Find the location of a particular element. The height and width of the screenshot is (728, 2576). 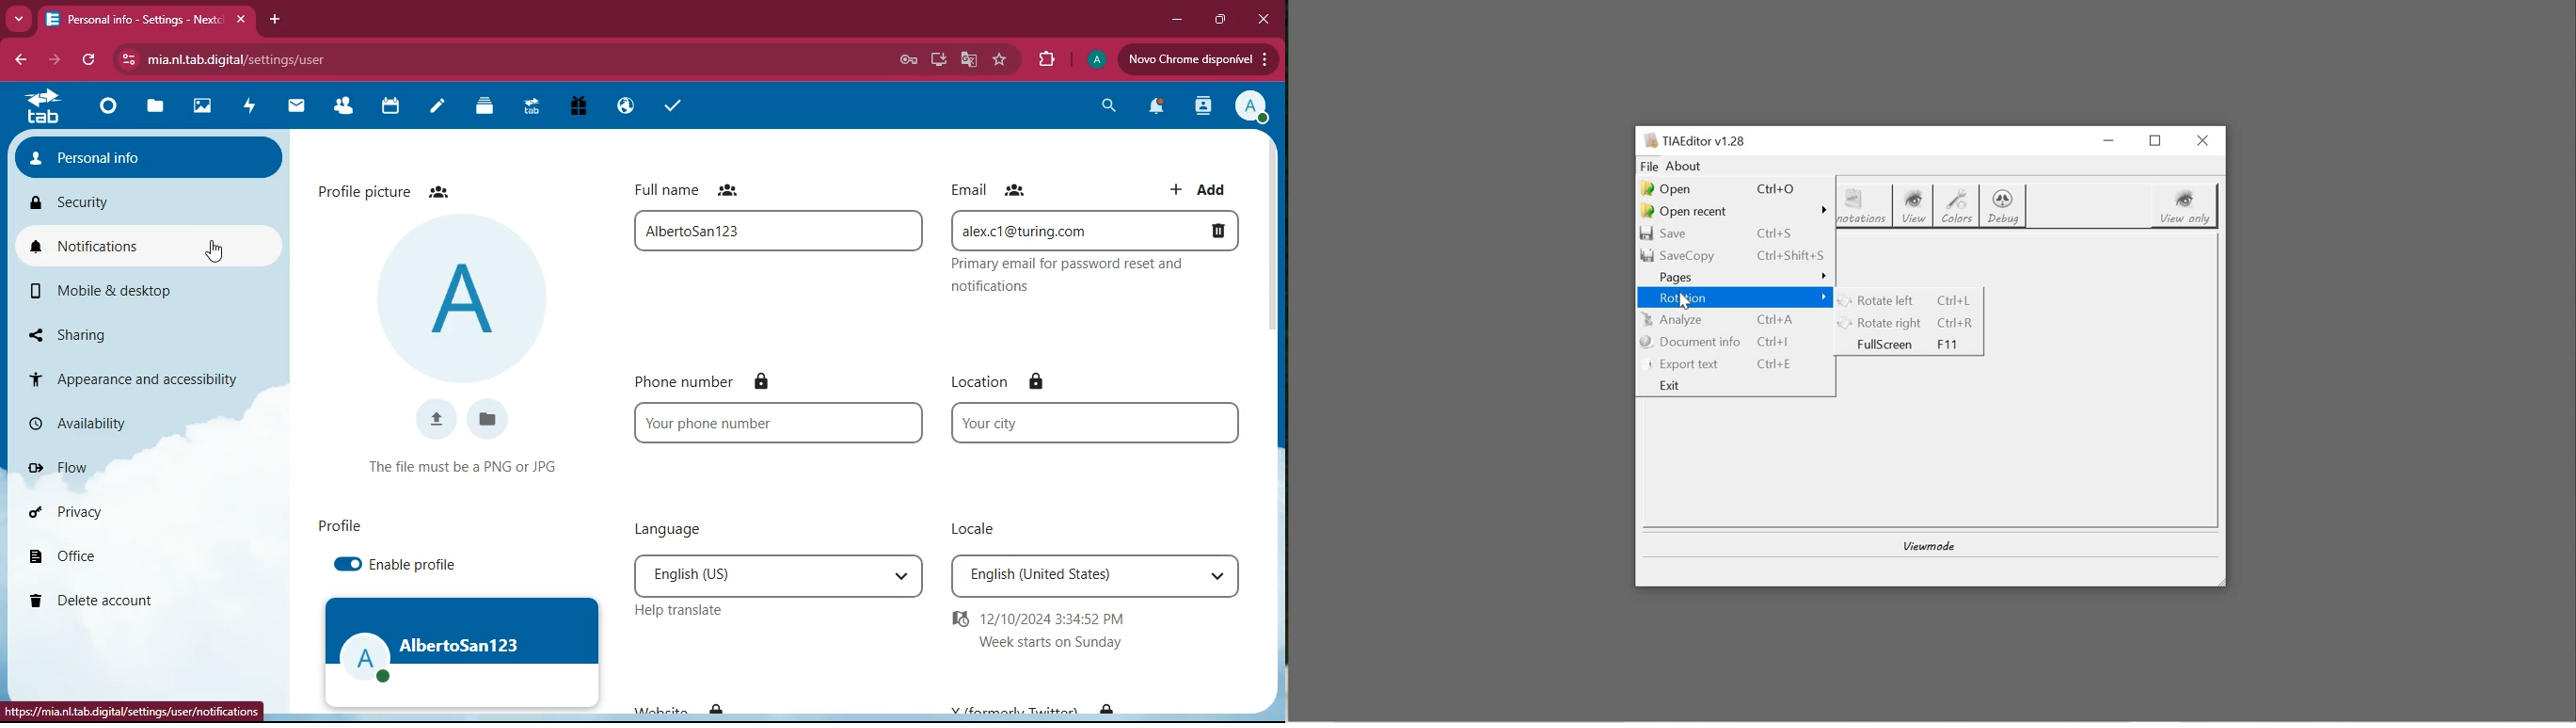

enable is located at coordinates (405, 566).